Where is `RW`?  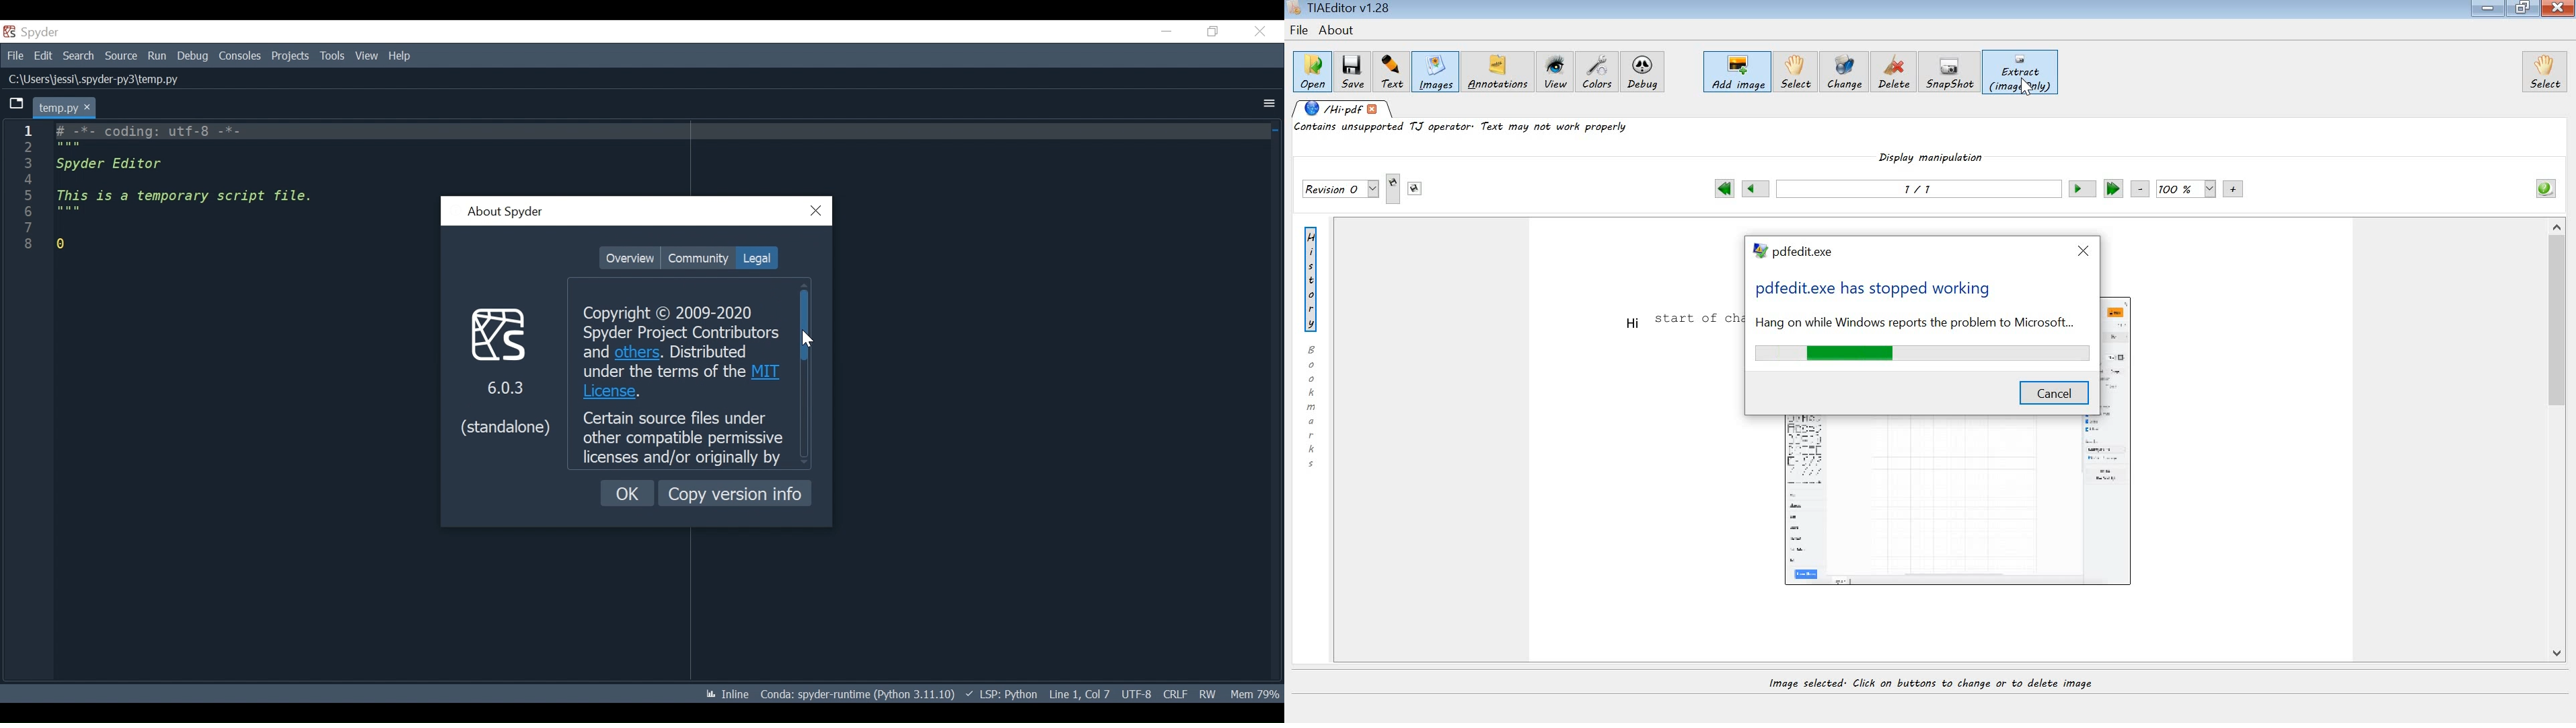 RW is located at coordinates (1207, 694).